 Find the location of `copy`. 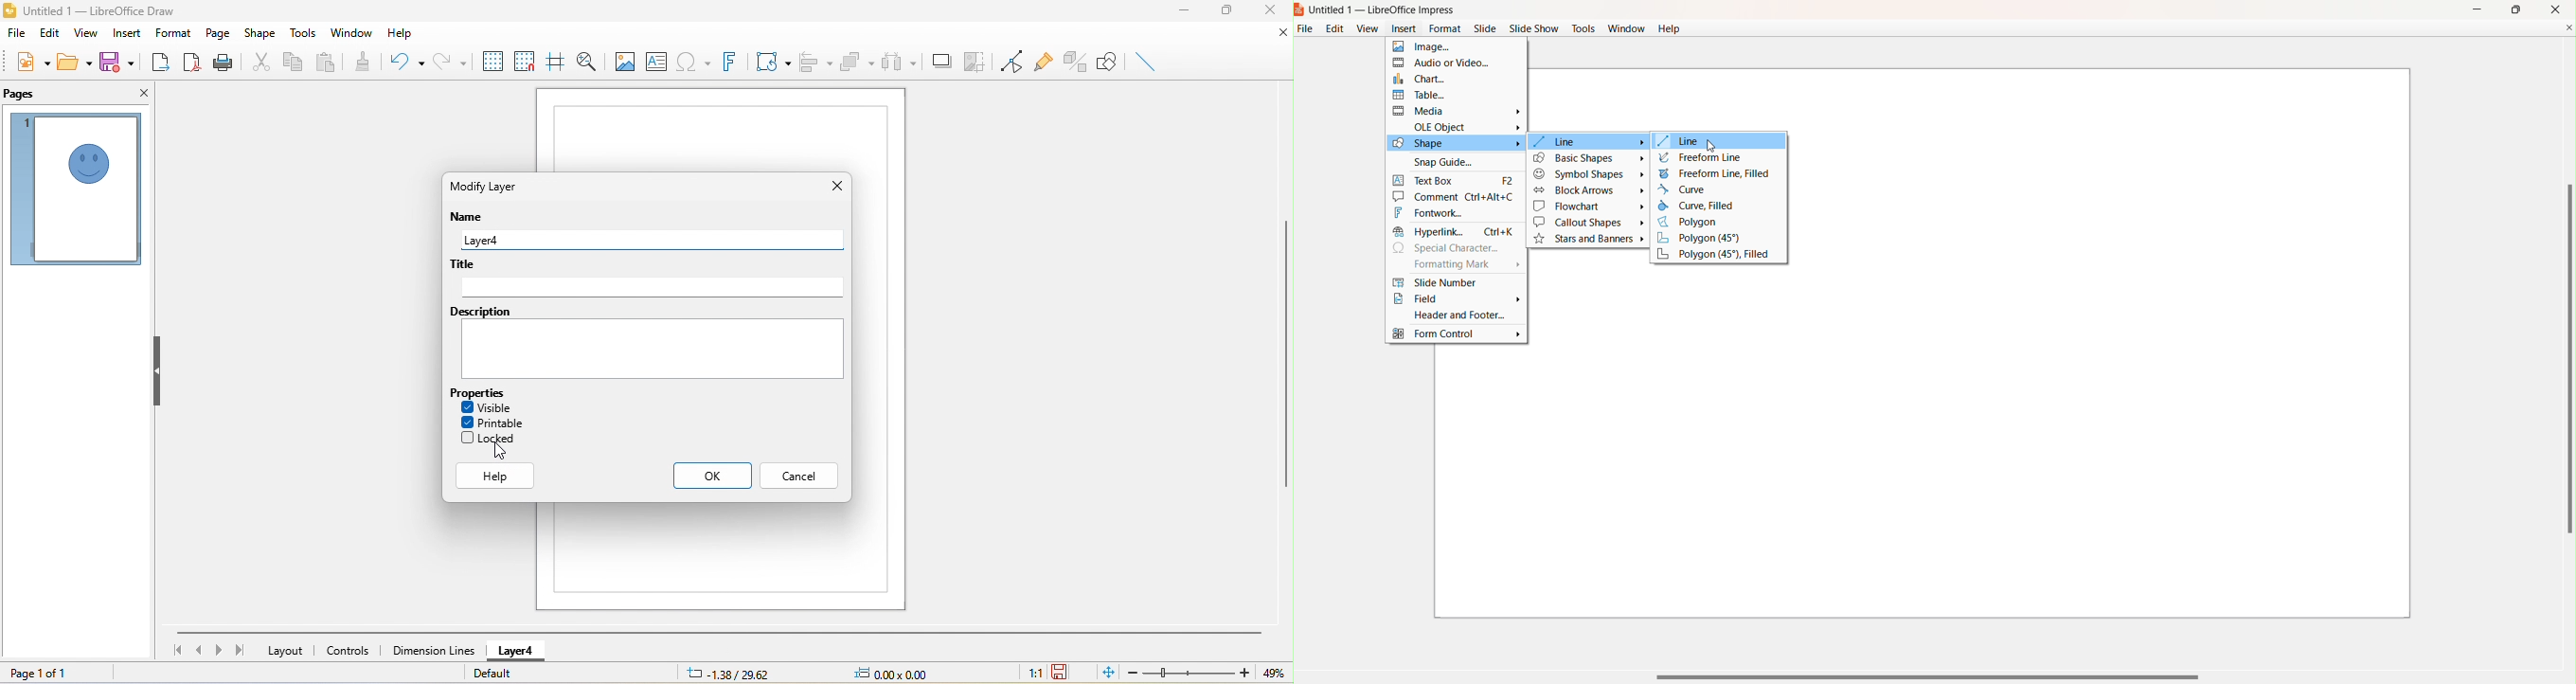

copy is located at coordinates (292, 63).